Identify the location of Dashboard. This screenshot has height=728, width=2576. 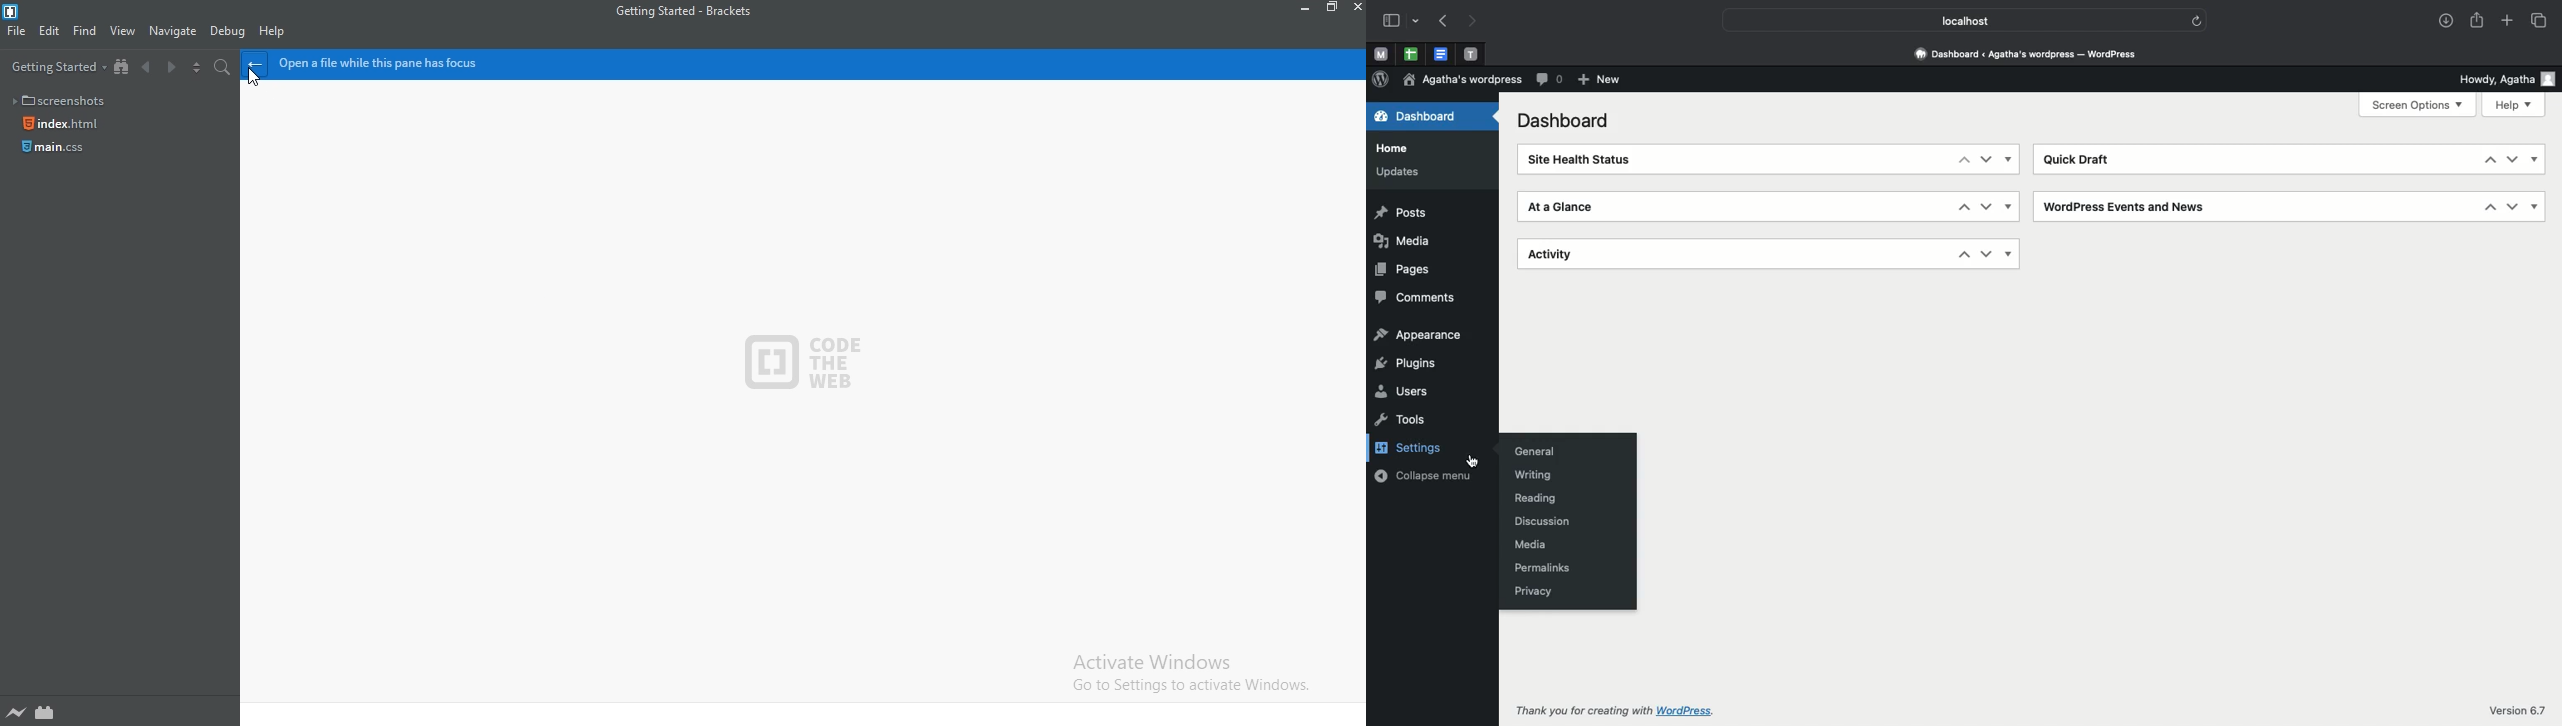
(2026, 54).